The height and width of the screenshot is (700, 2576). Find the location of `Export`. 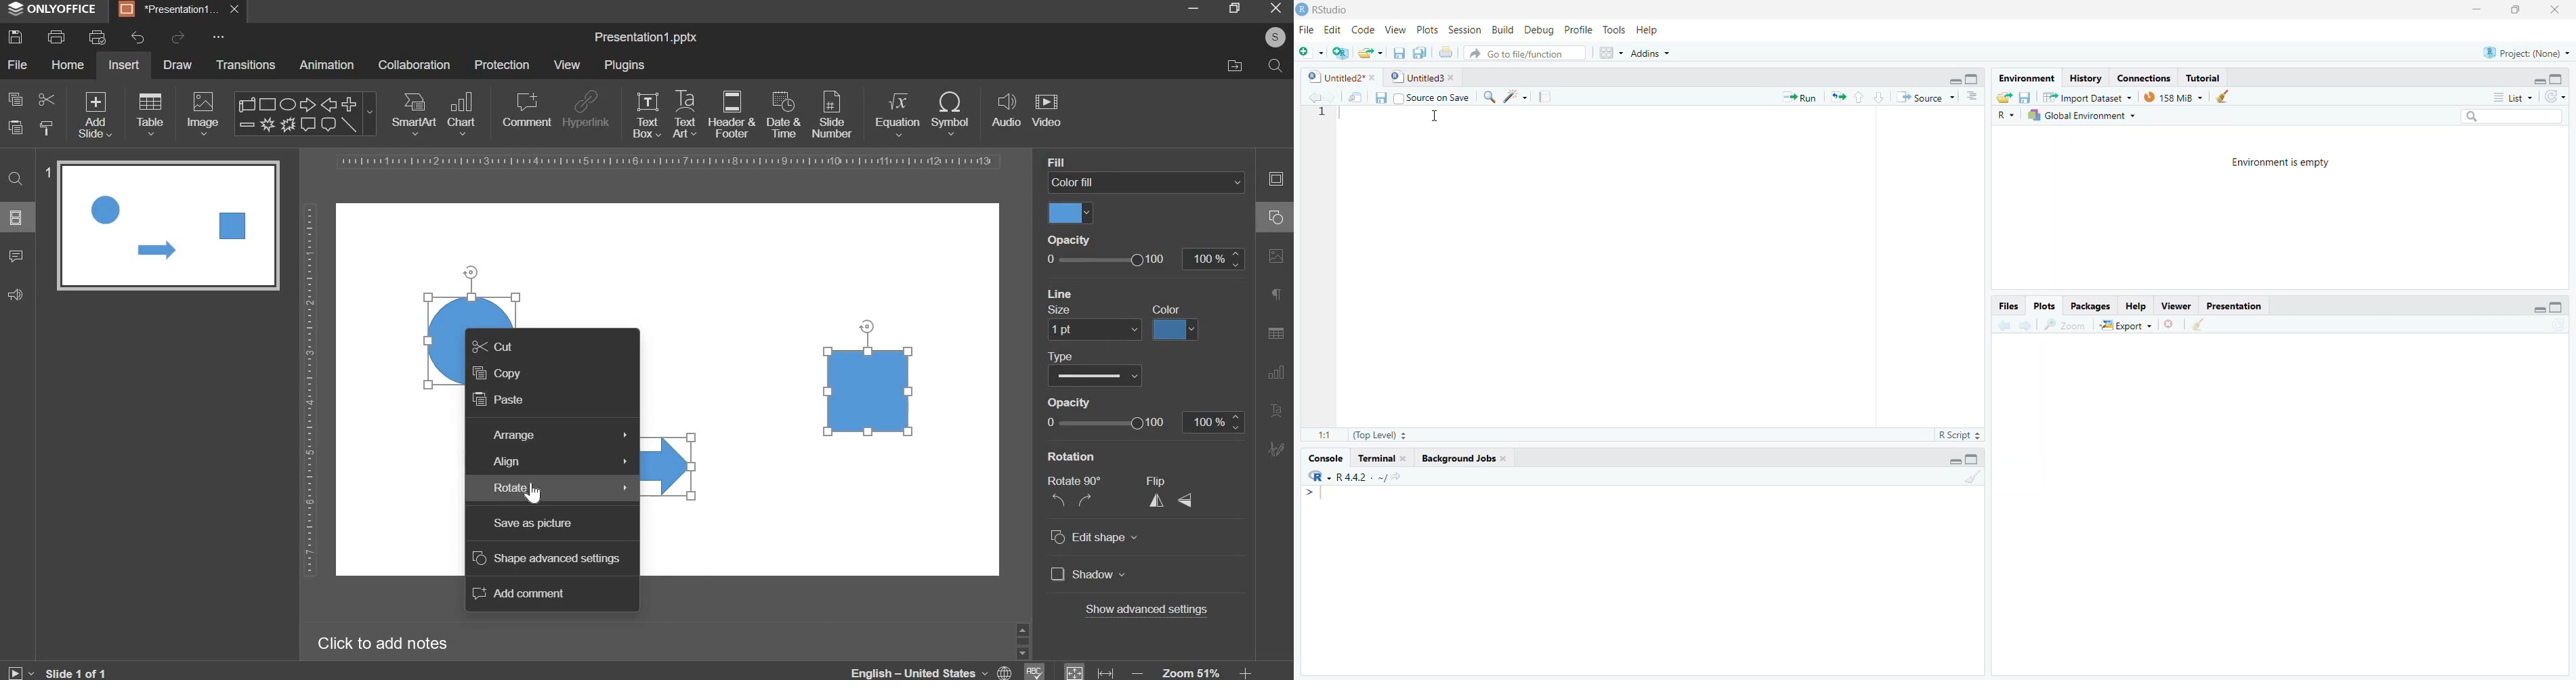

Export is located at coordinates (2124, 326).